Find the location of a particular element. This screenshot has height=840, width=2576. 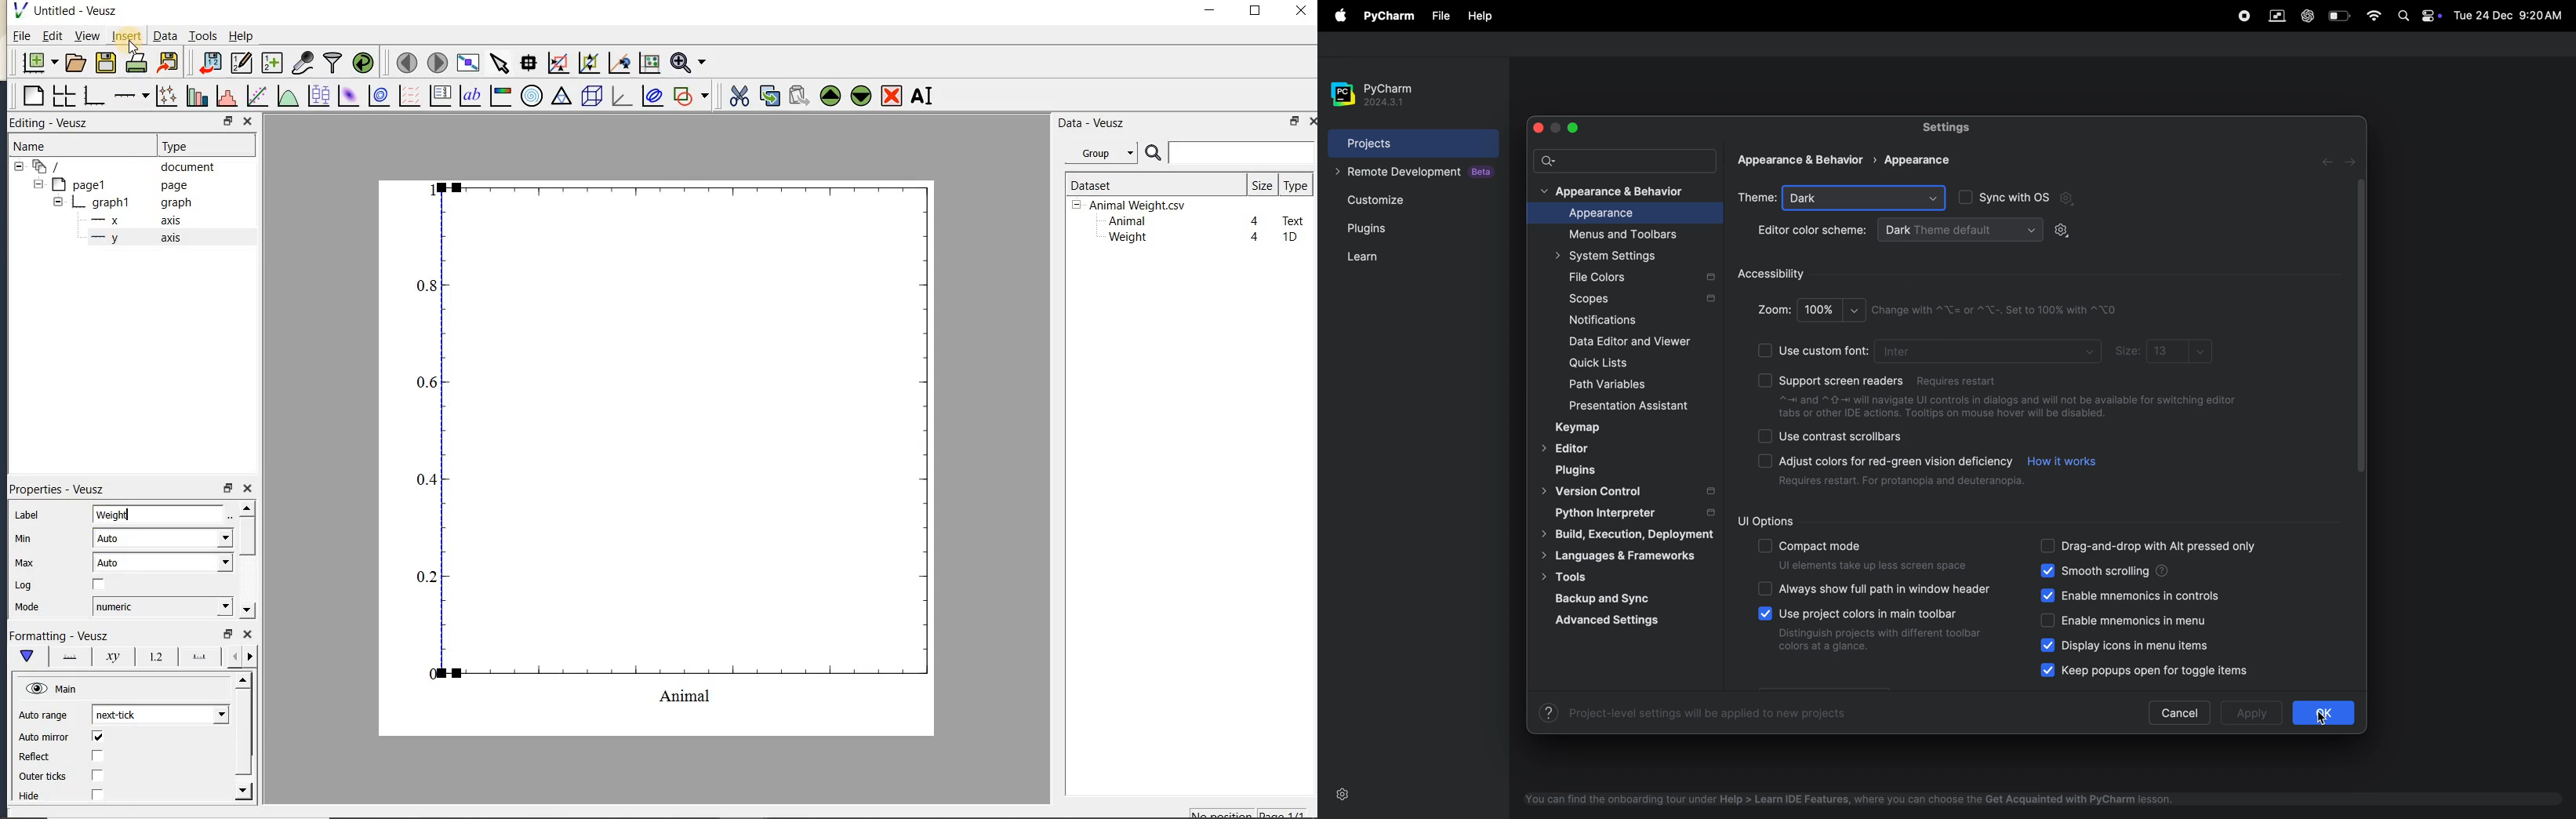

menus and toolbar is located at coordinates (1629, 235).